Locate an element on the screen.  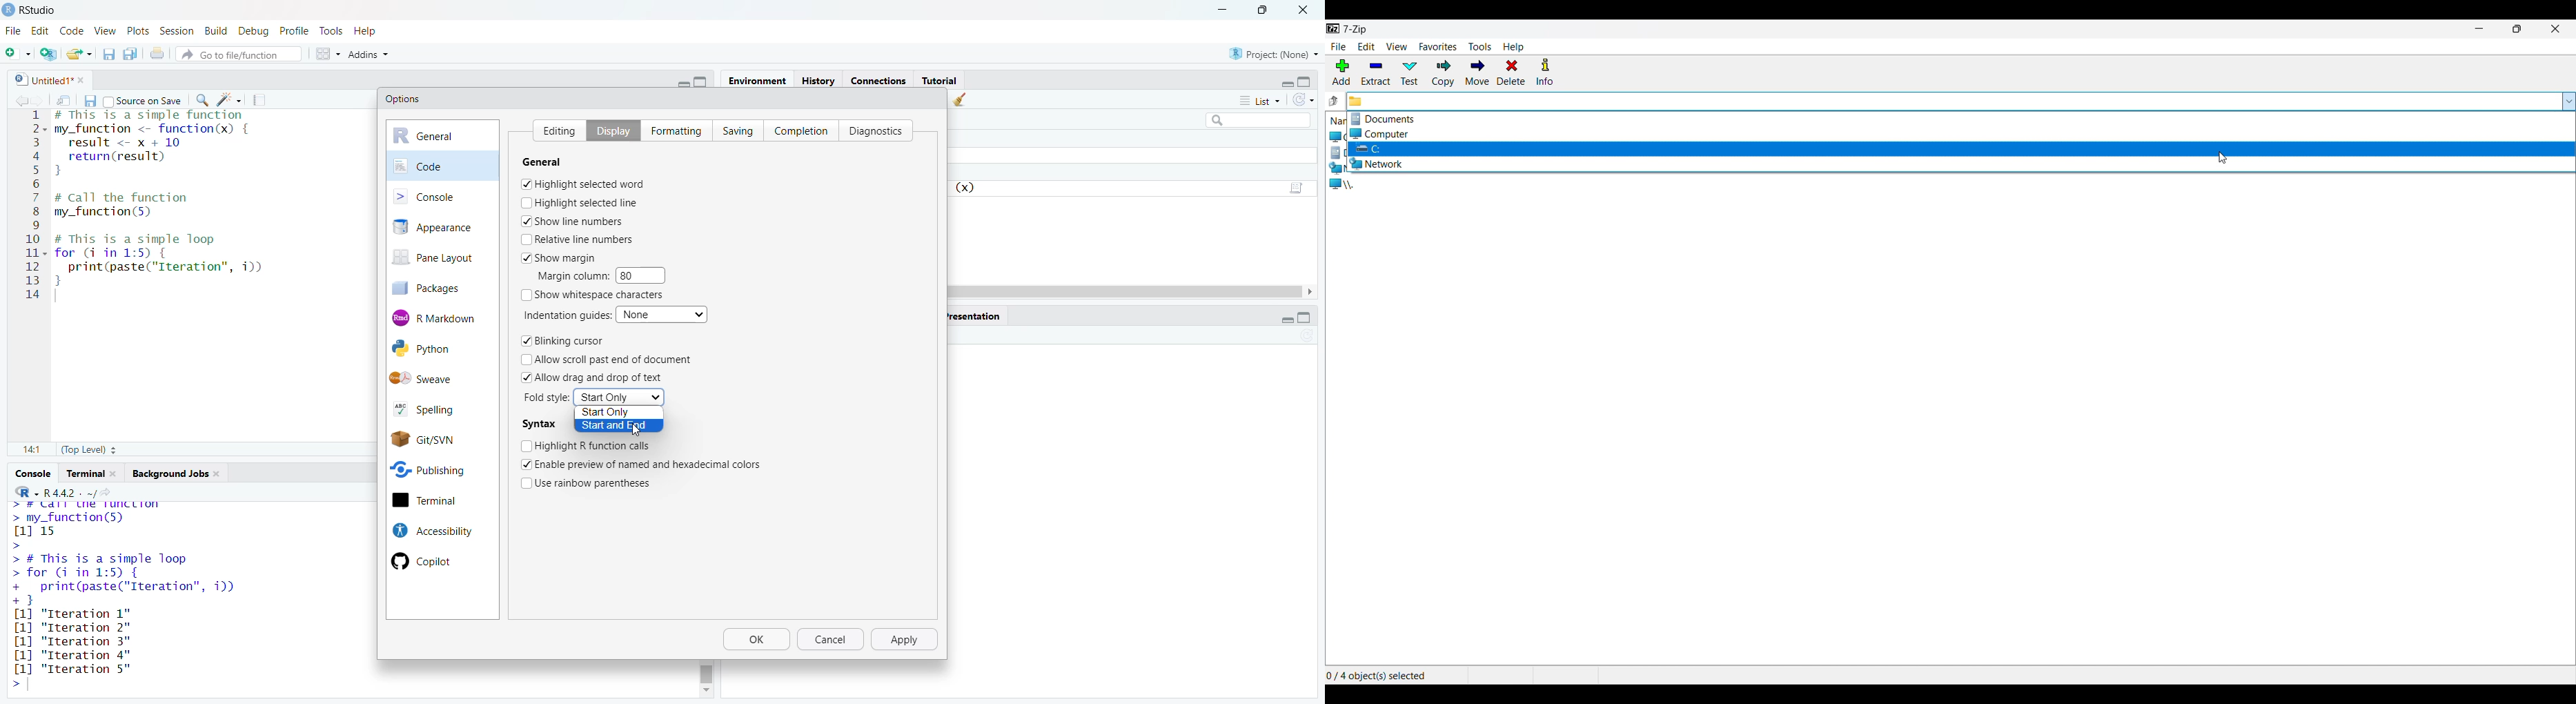
allow drag and drop of text is located at coordinates (593, 377).